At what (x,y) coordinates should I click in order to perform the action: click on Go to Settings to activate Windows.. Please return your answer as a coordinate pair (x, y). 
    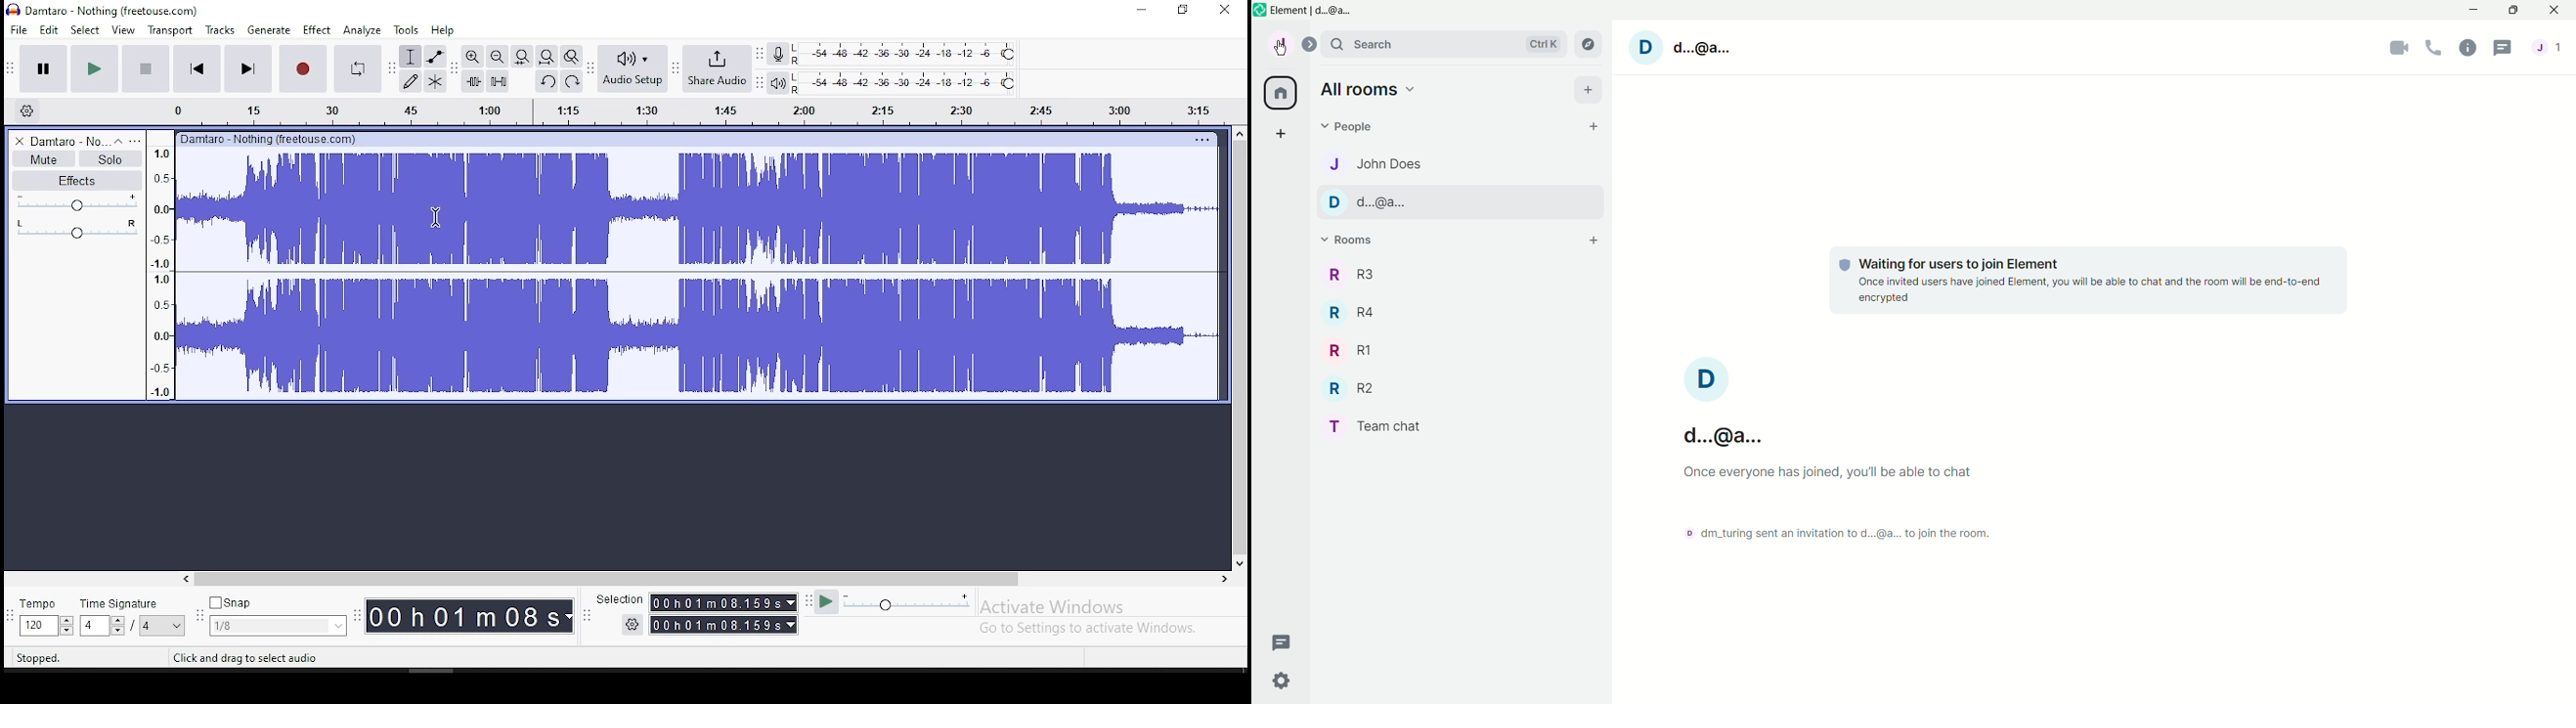
    Looking at the image, I should click on (1089, 630).